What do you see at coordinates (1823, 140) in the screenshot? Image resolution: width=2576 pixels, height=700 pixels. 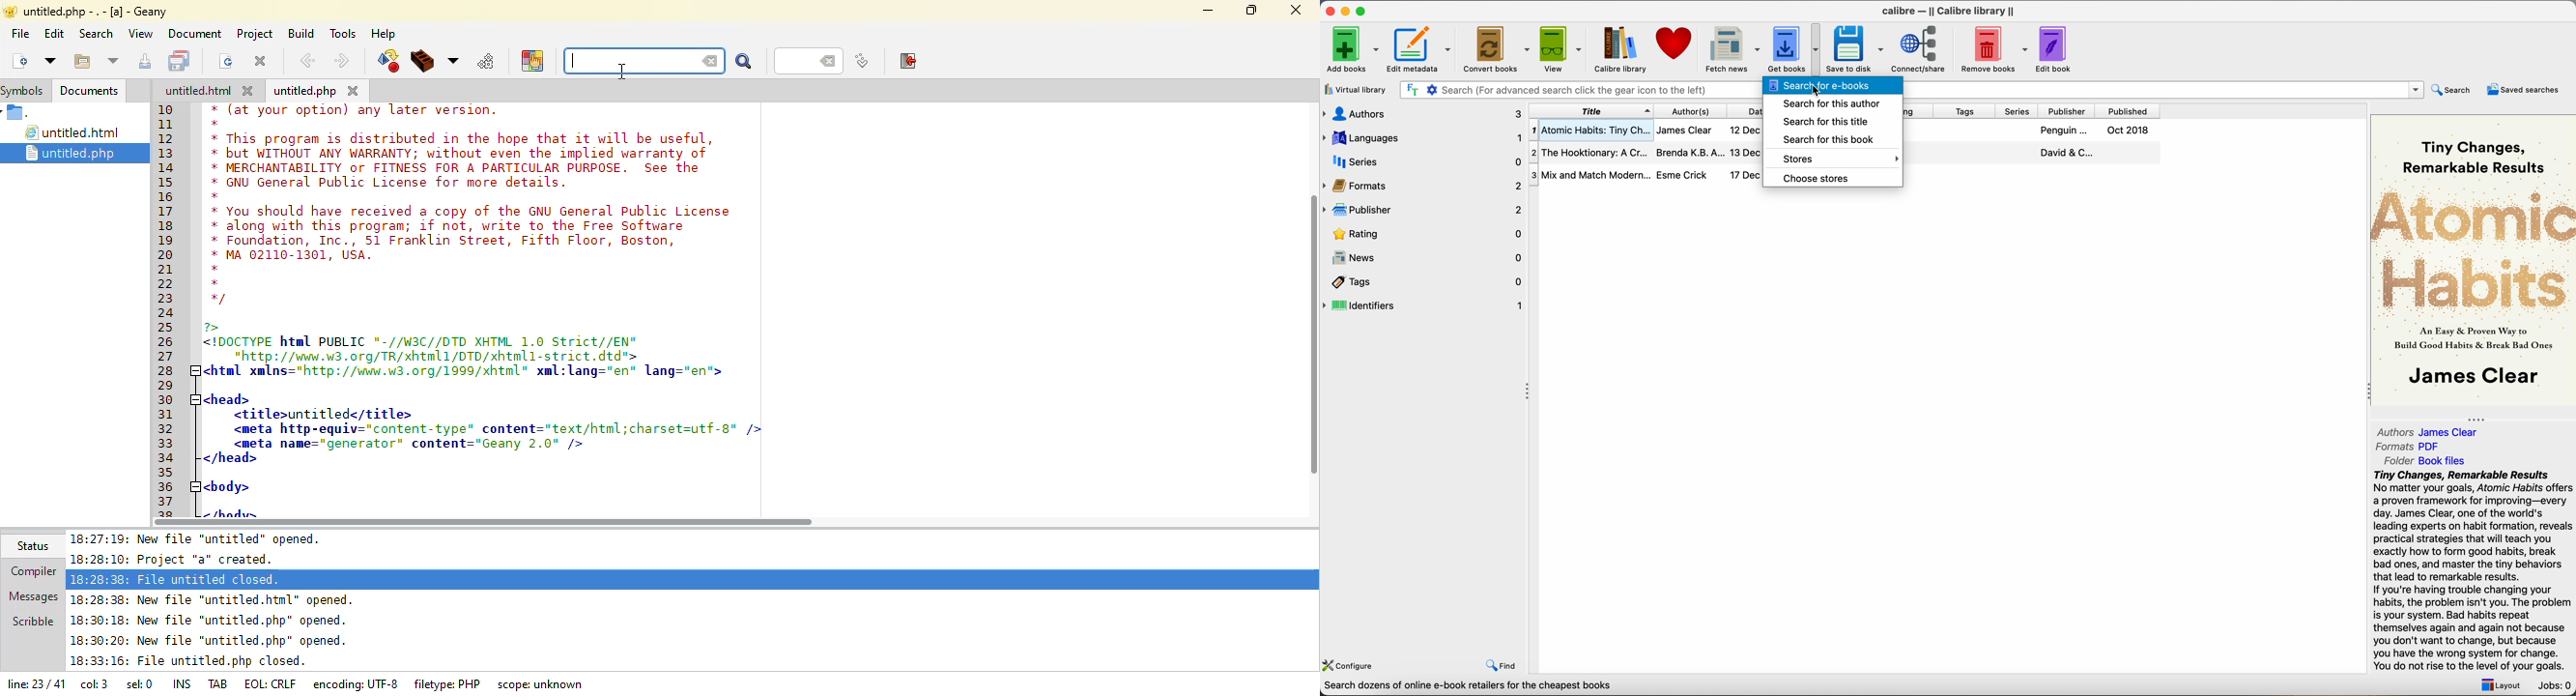 I see `search for this book` at bounding box center [1823, 140].